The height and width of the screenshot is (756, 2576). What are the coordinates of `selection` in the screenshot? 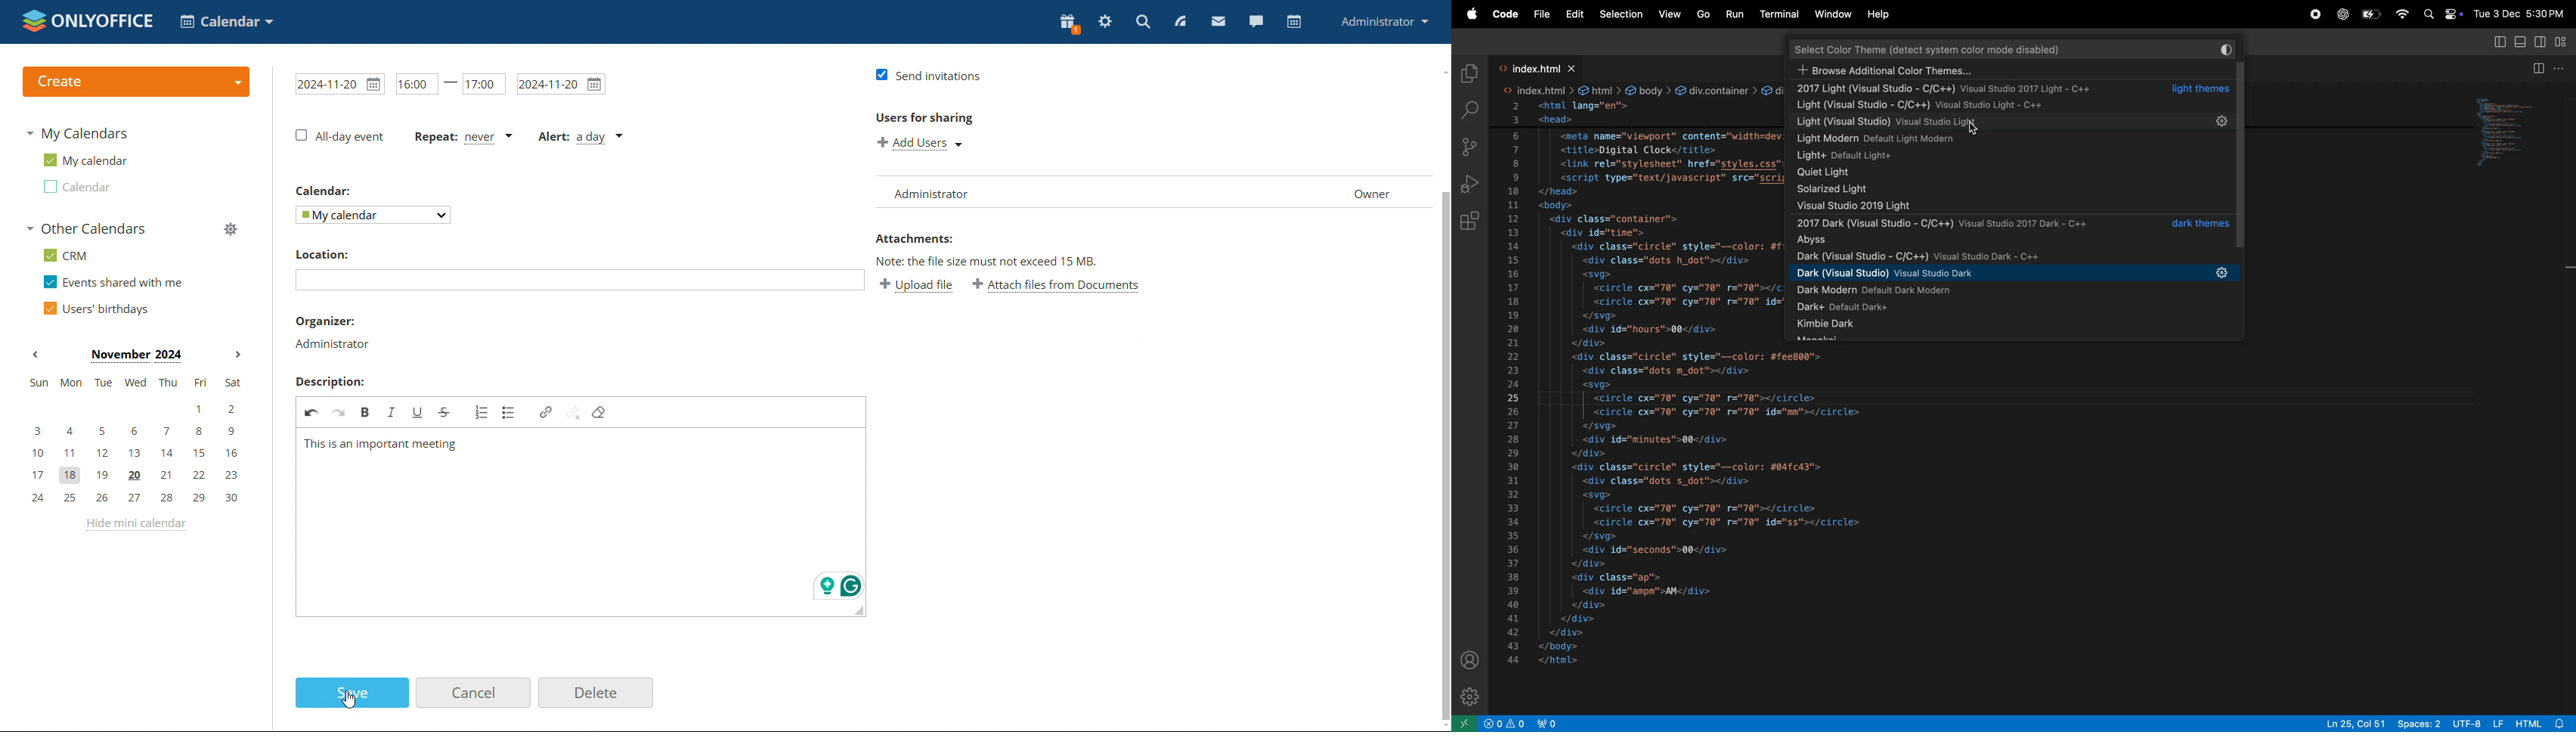 It's located at (1621, 13).